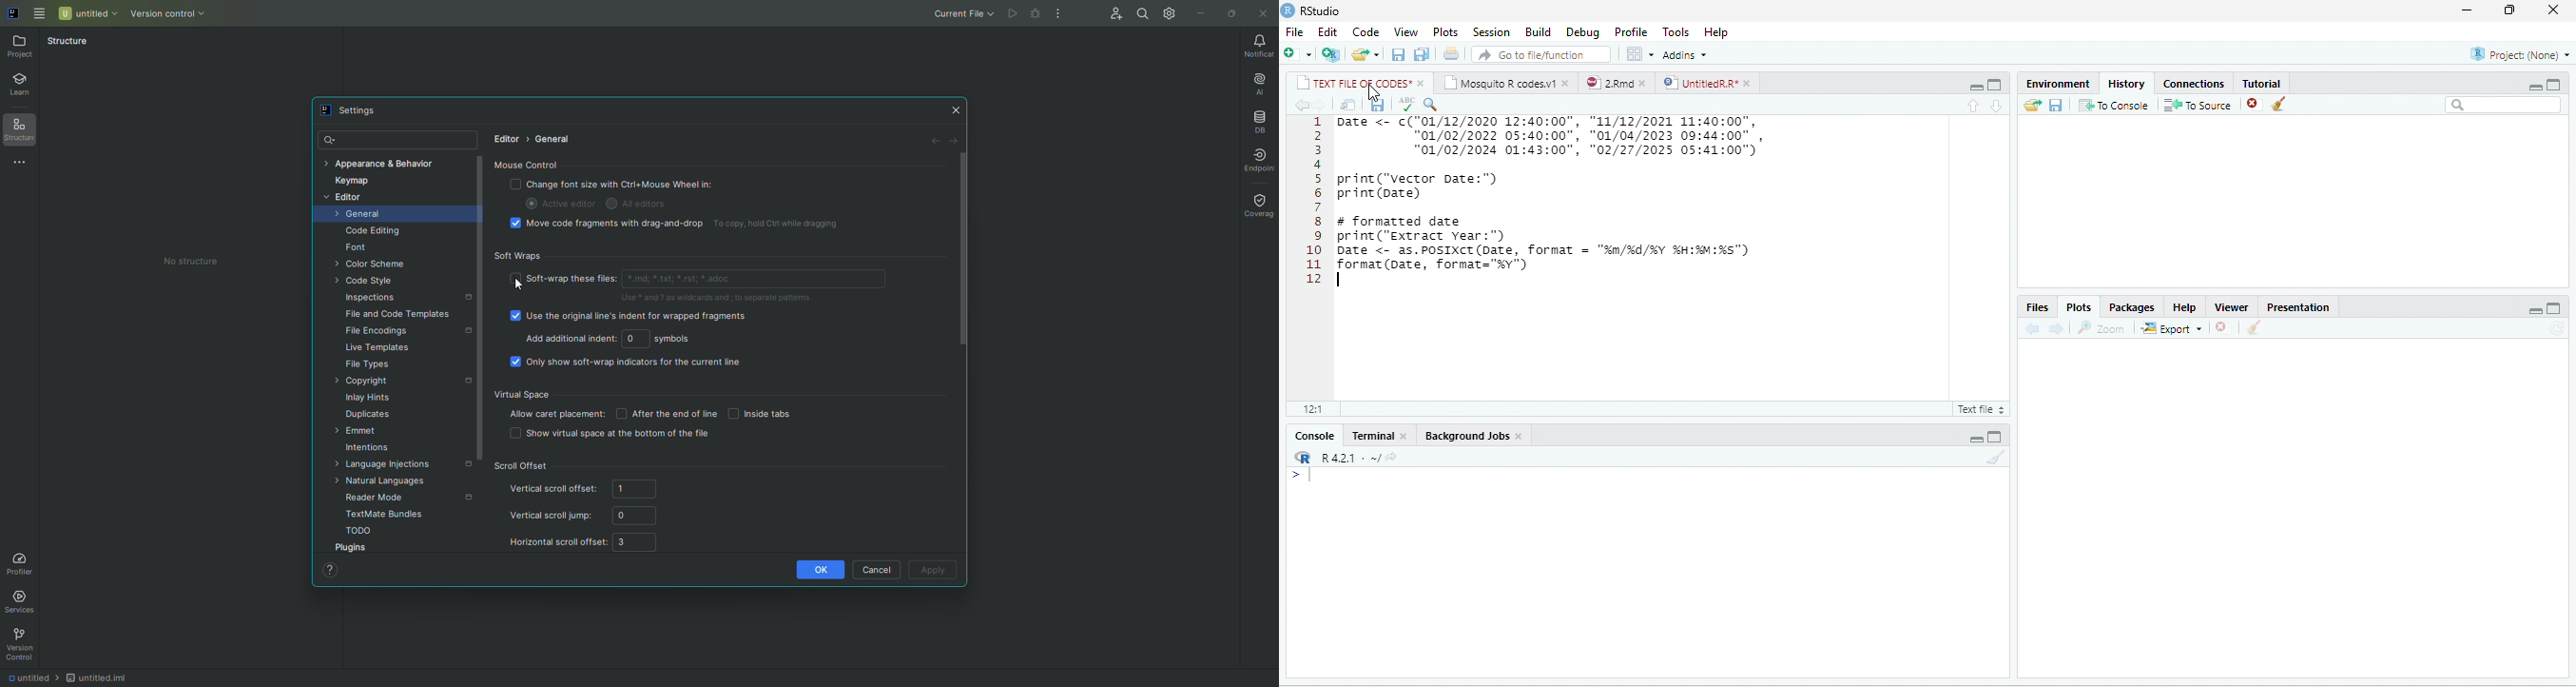 This screenshot has width=2576, height=700. I want to click on close file, so click(2226, 327).